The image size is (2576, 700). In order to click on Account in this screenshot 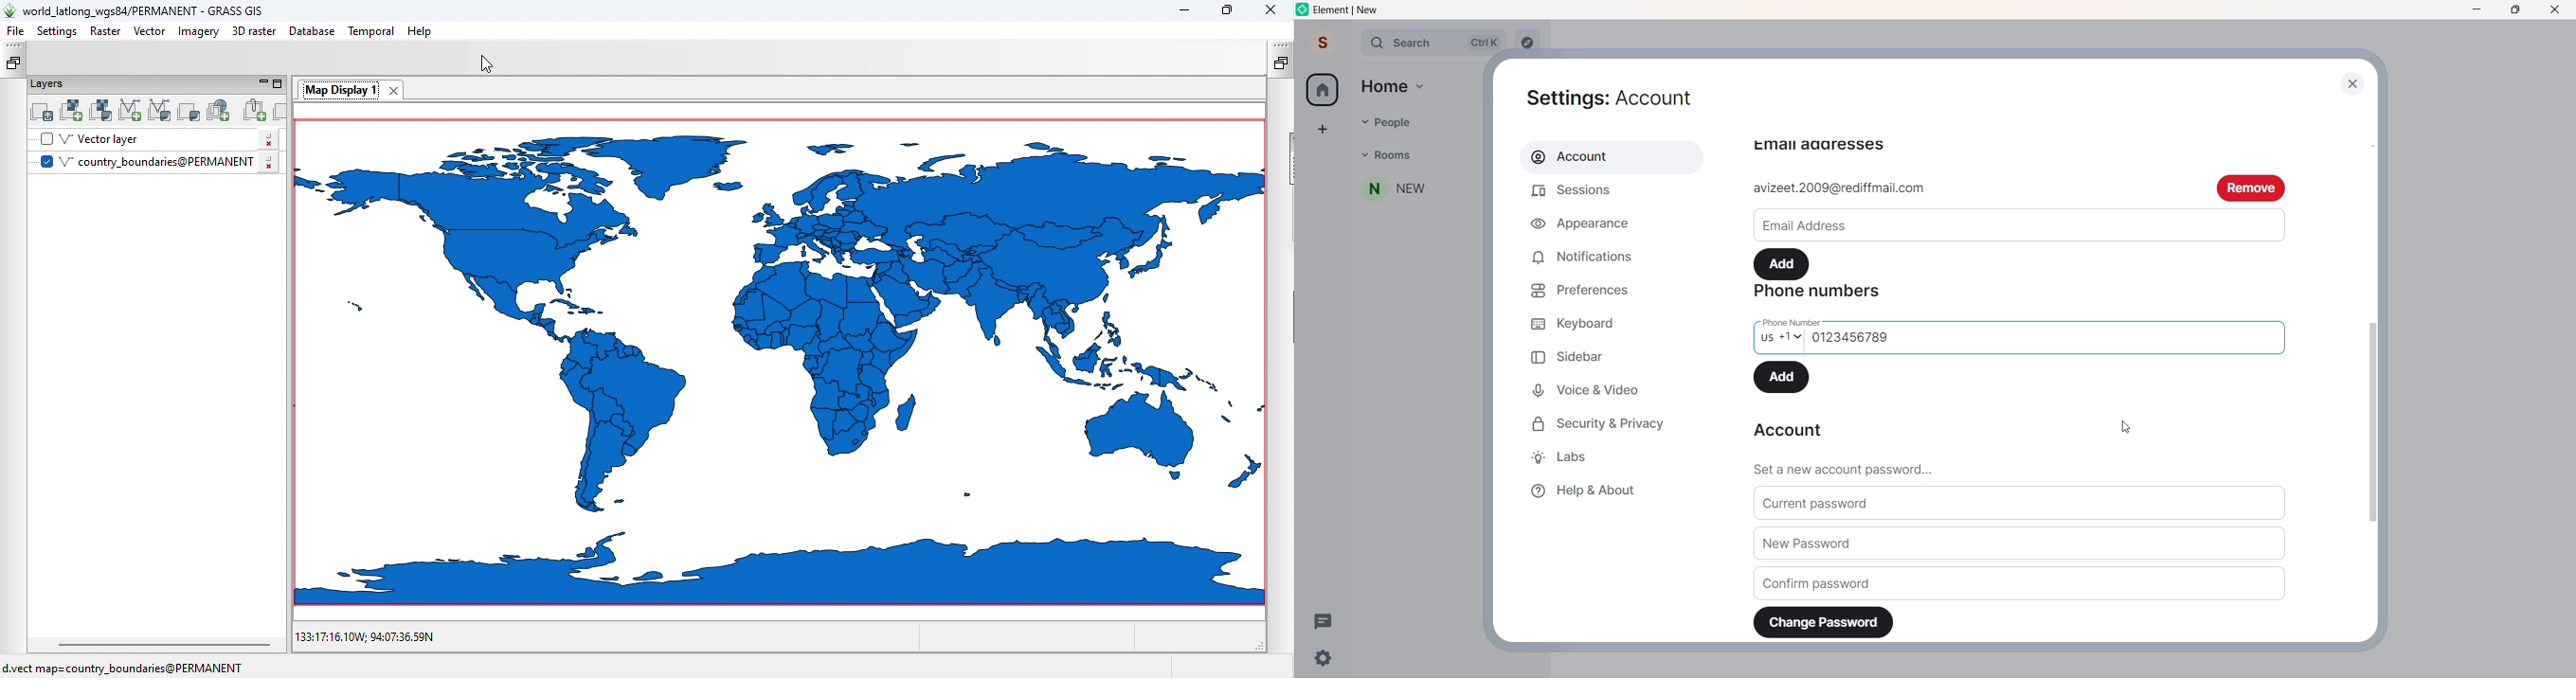, I will do `click(1788, 432)`.